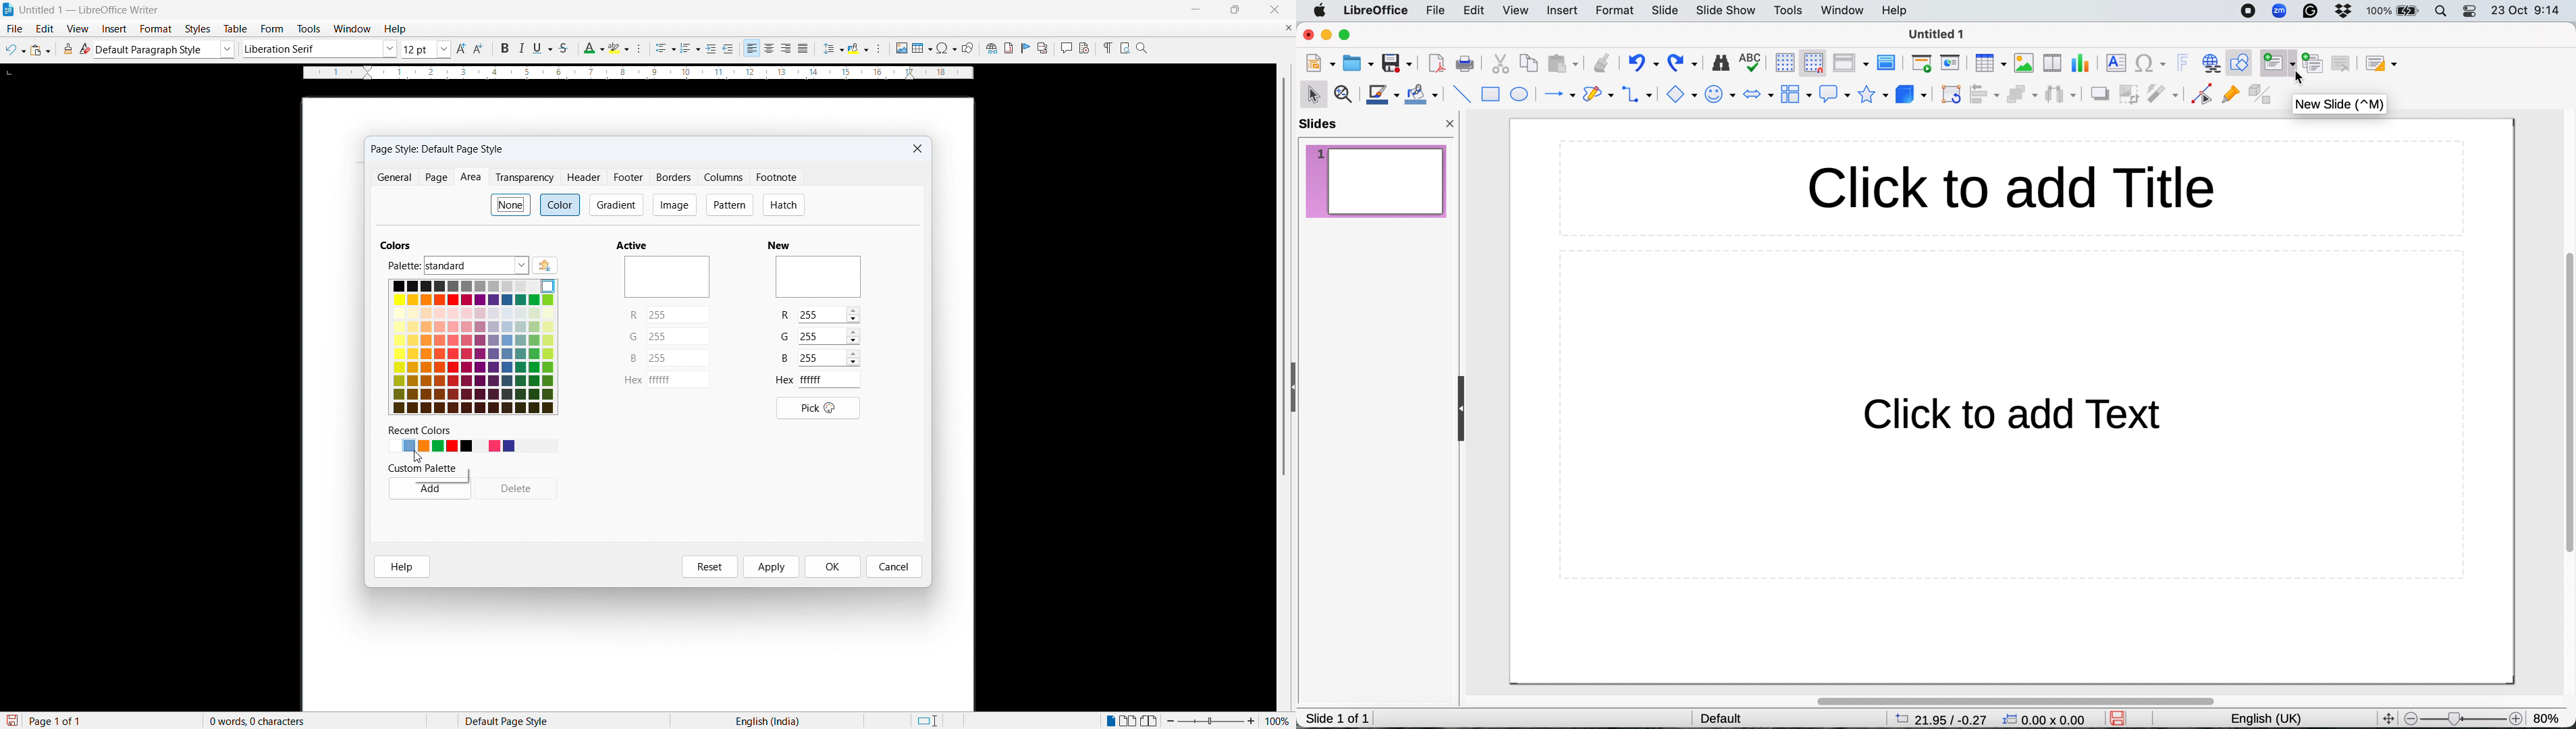 This screenshot has height=756, width=2576. What do you see at coordinates (666, 49) in the screenshot?
I see `Insert bulleted list ` at bounding box center [666, 49].